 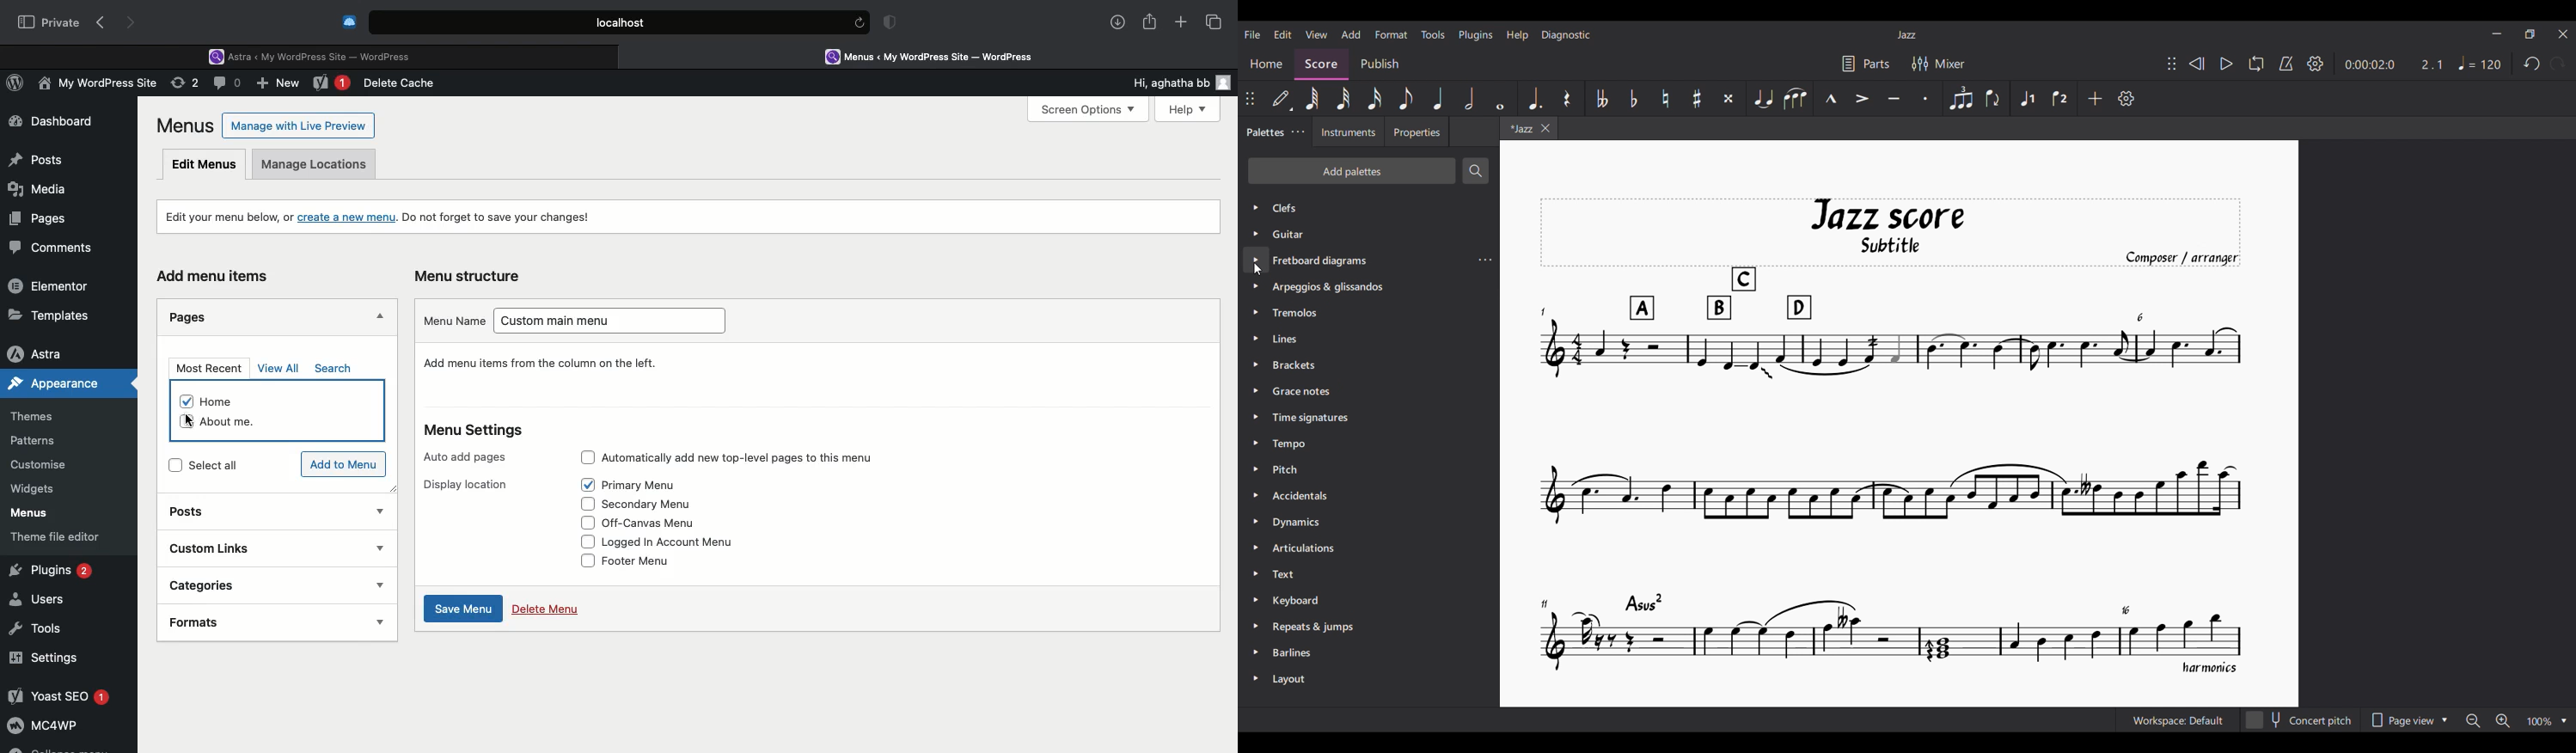 I want to click on About me, so click(x=243, y=419).